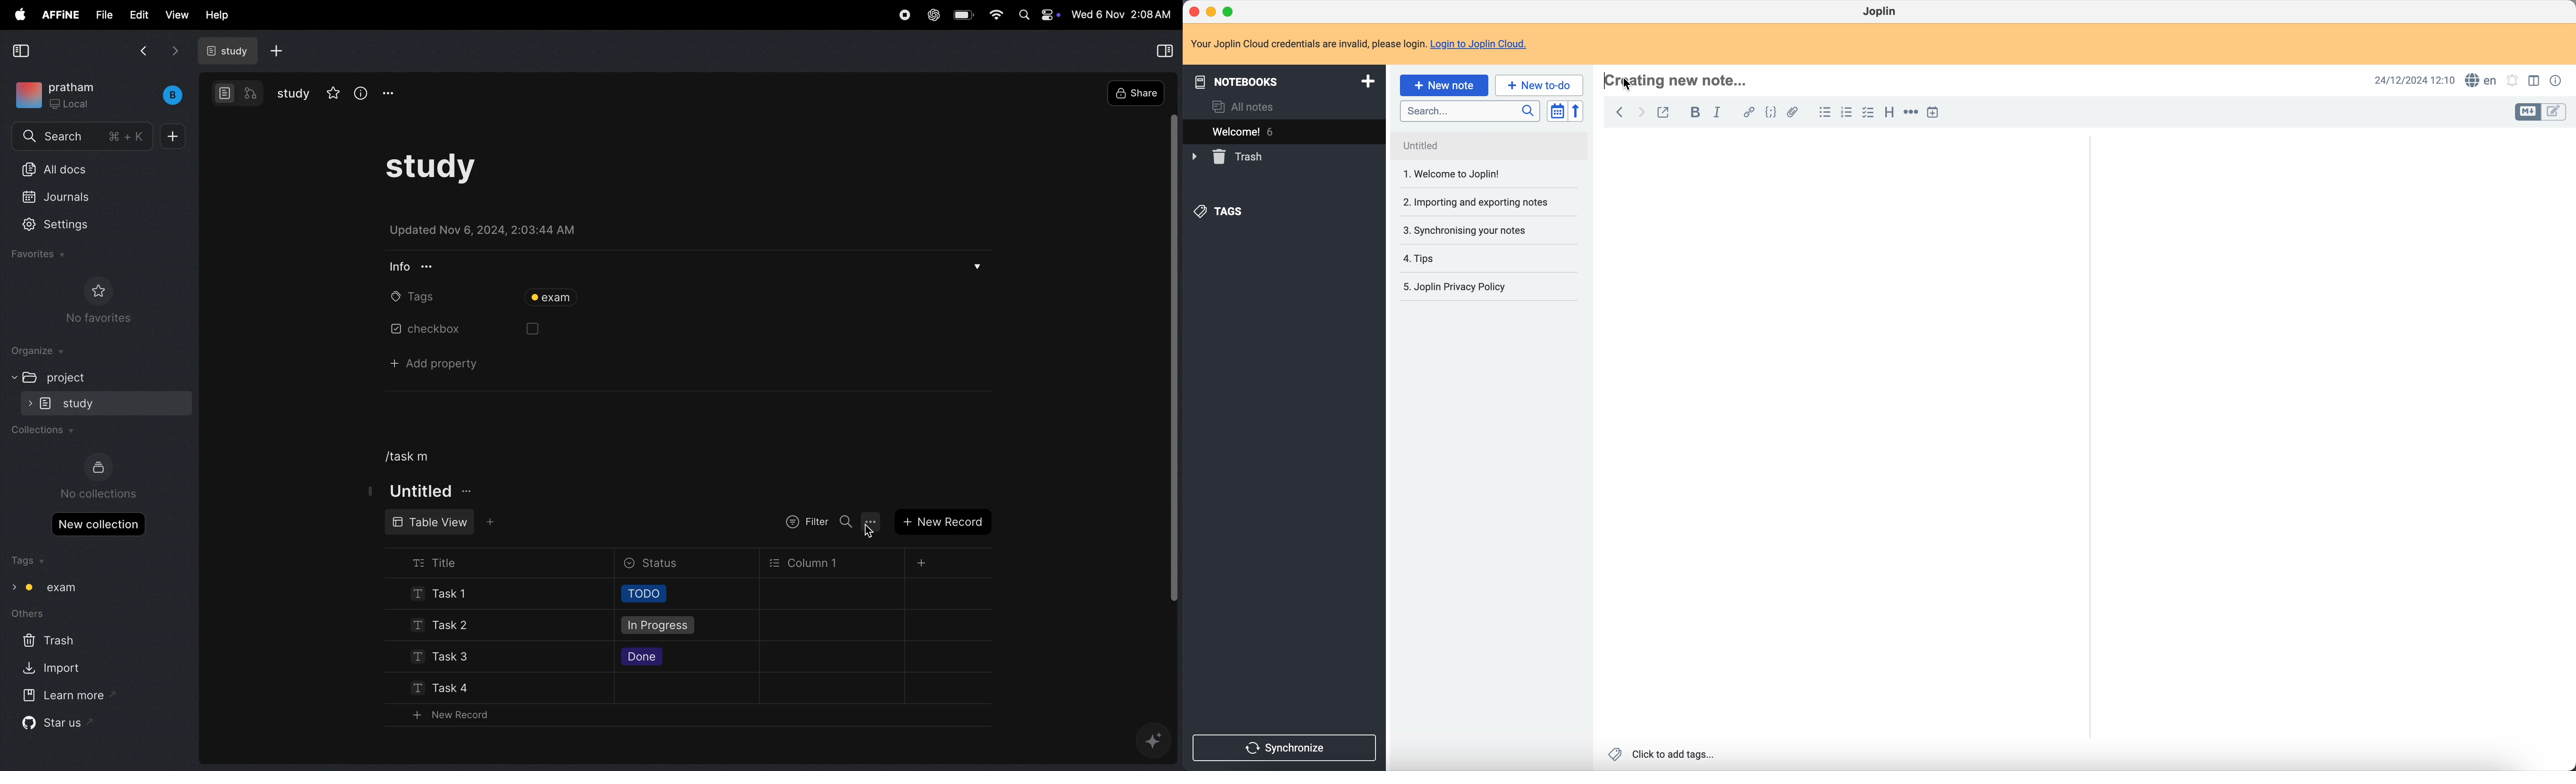  Describe the element at coordinates (658, 565) in the screenshot. I see `status` at that location.